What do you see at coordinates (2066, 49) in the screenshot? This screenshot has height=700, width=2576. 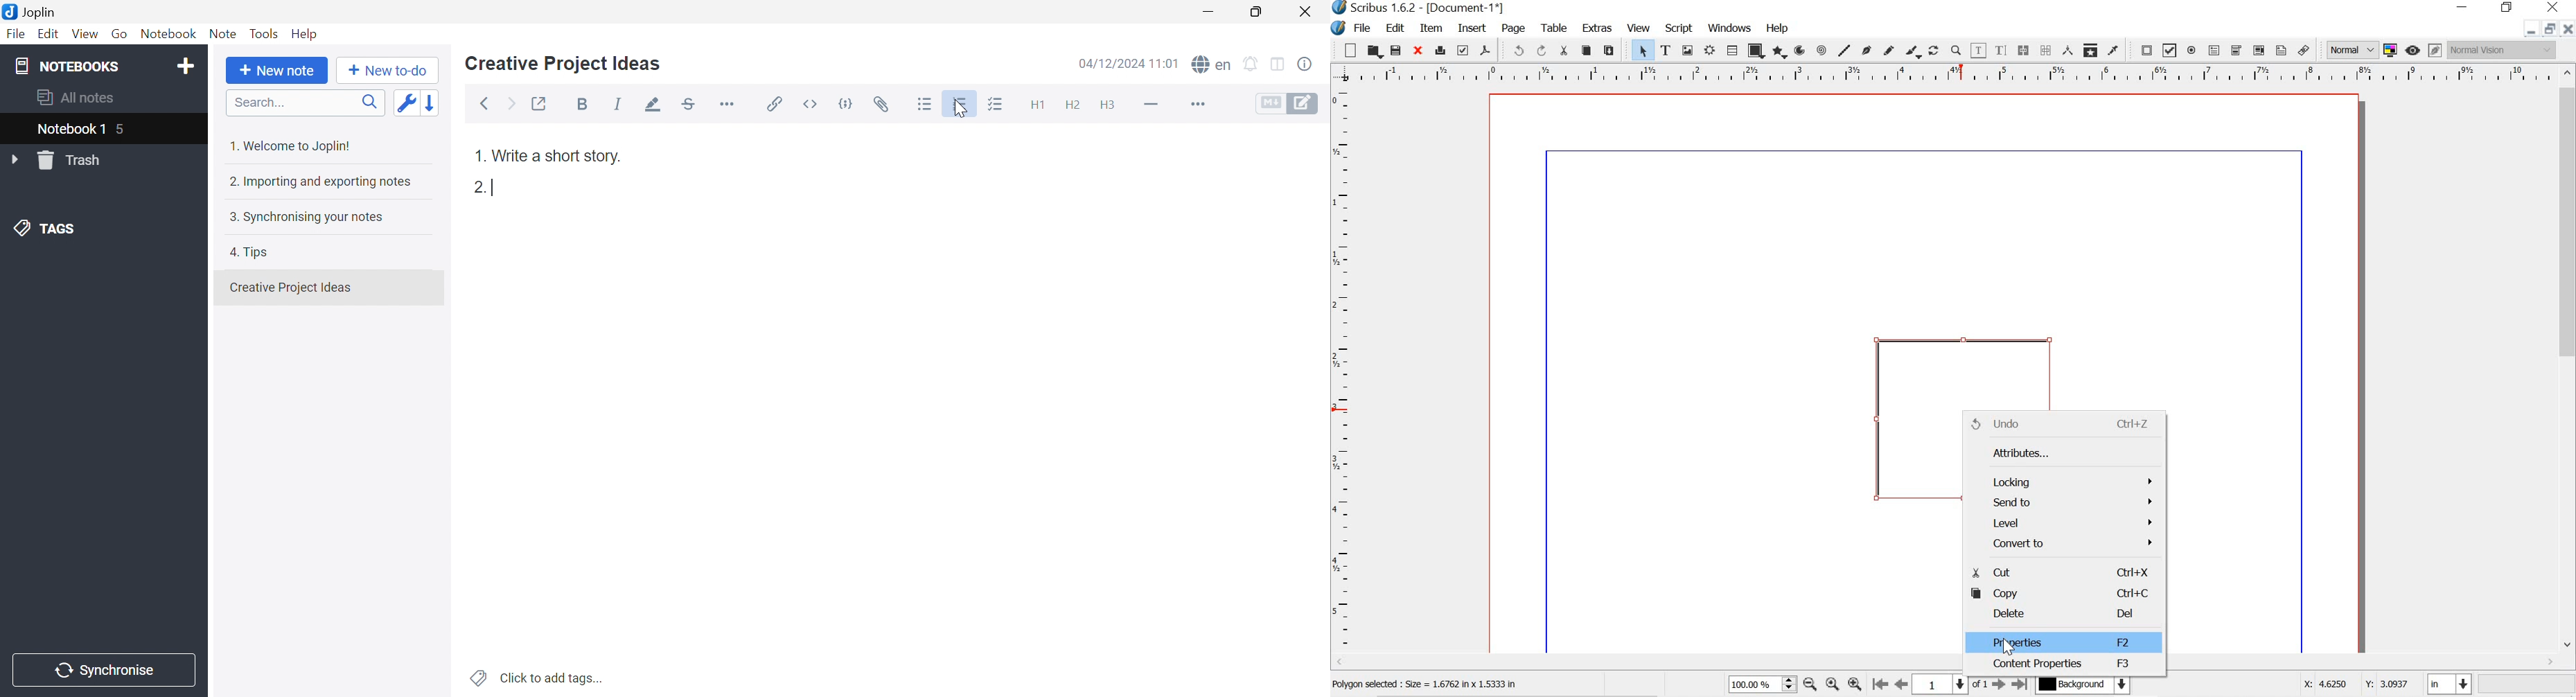 I see `measurements` at bounding box center [2066, 49].